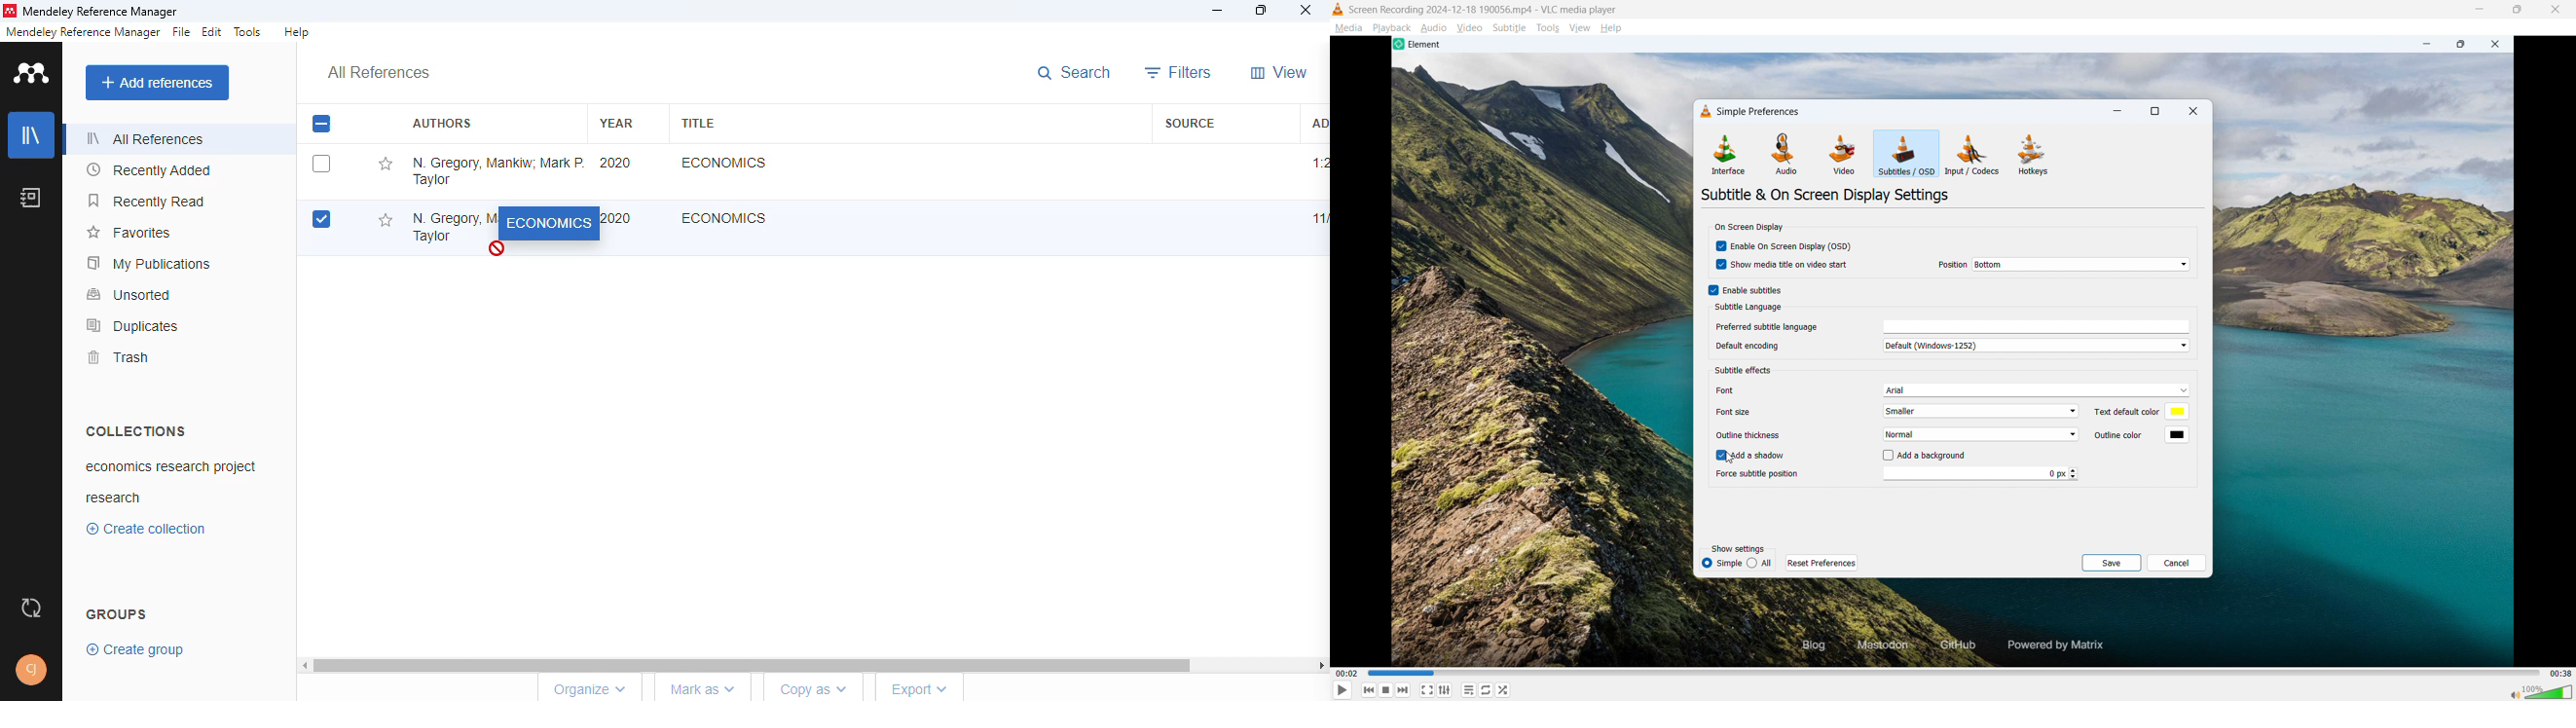 The width and height of the screenshot is (2576, 728). Describe the element at coordinates (441, 124) in the screenshot. I see `authors` at that location.